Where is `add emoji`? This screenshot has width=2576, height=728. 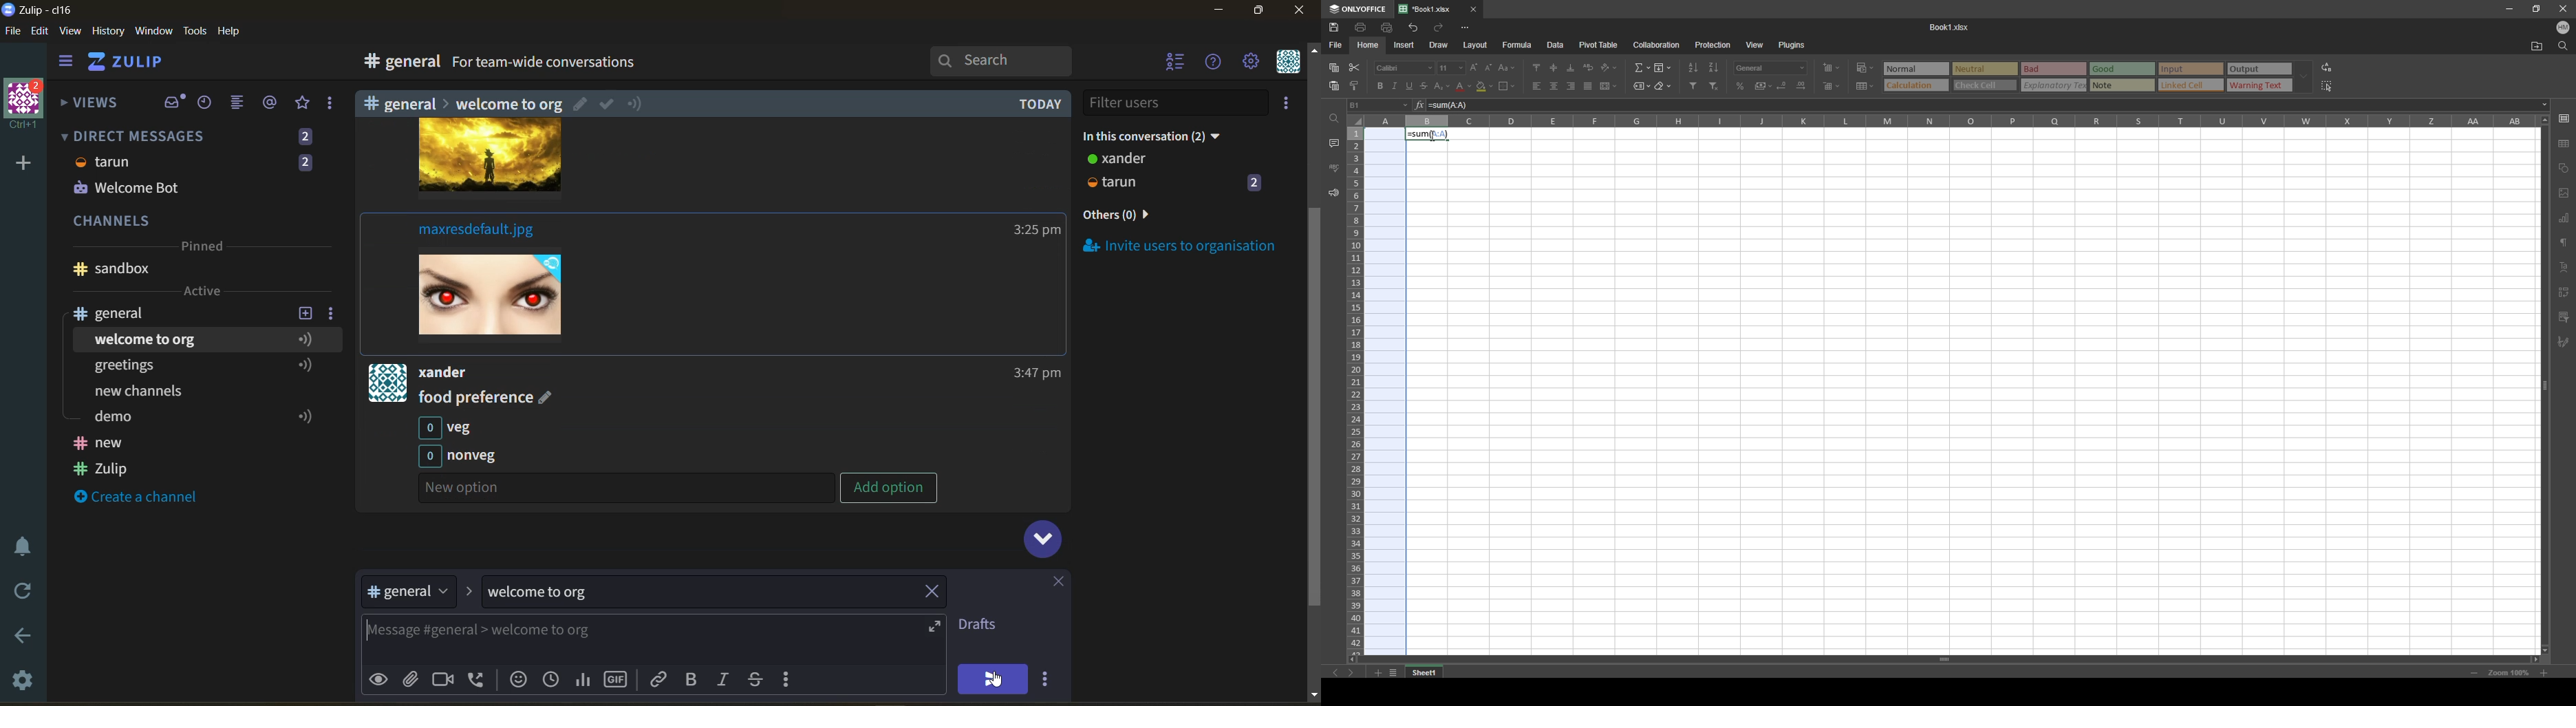 add emoji is located at coordinates (517, 678).